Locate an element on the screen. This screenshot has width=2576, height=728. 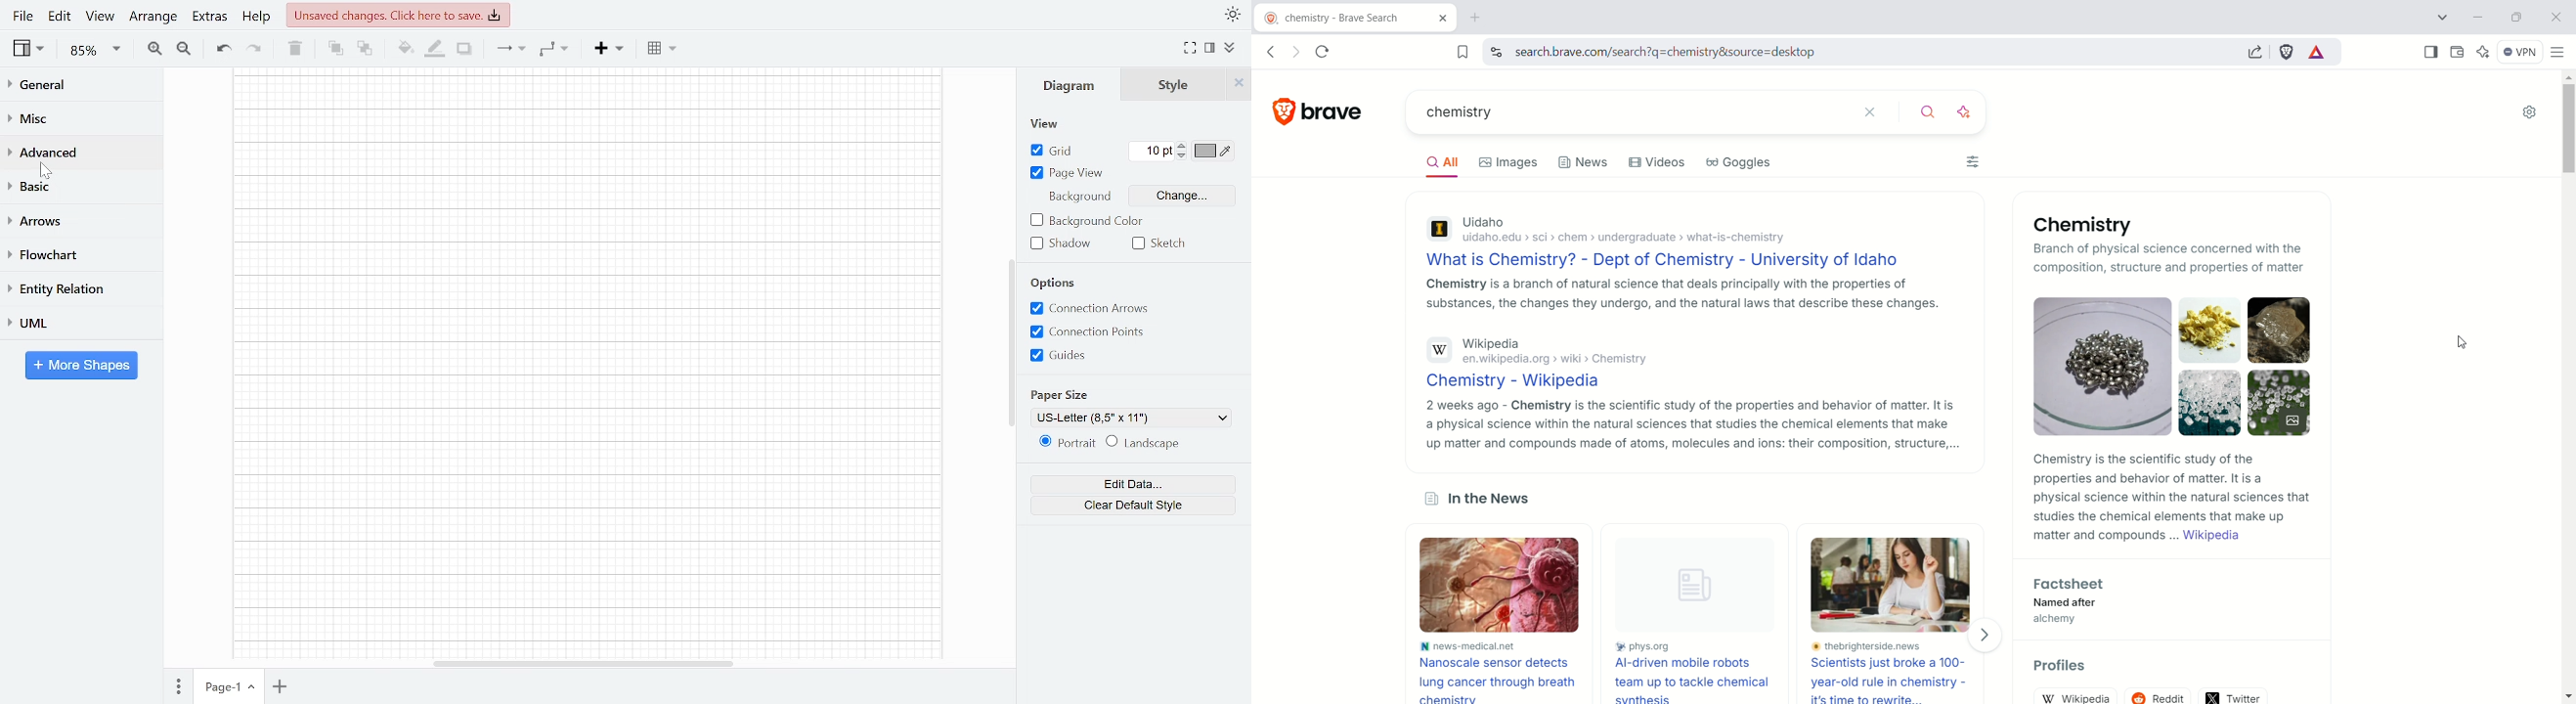
wallet is located at coordinates (2455, 50).